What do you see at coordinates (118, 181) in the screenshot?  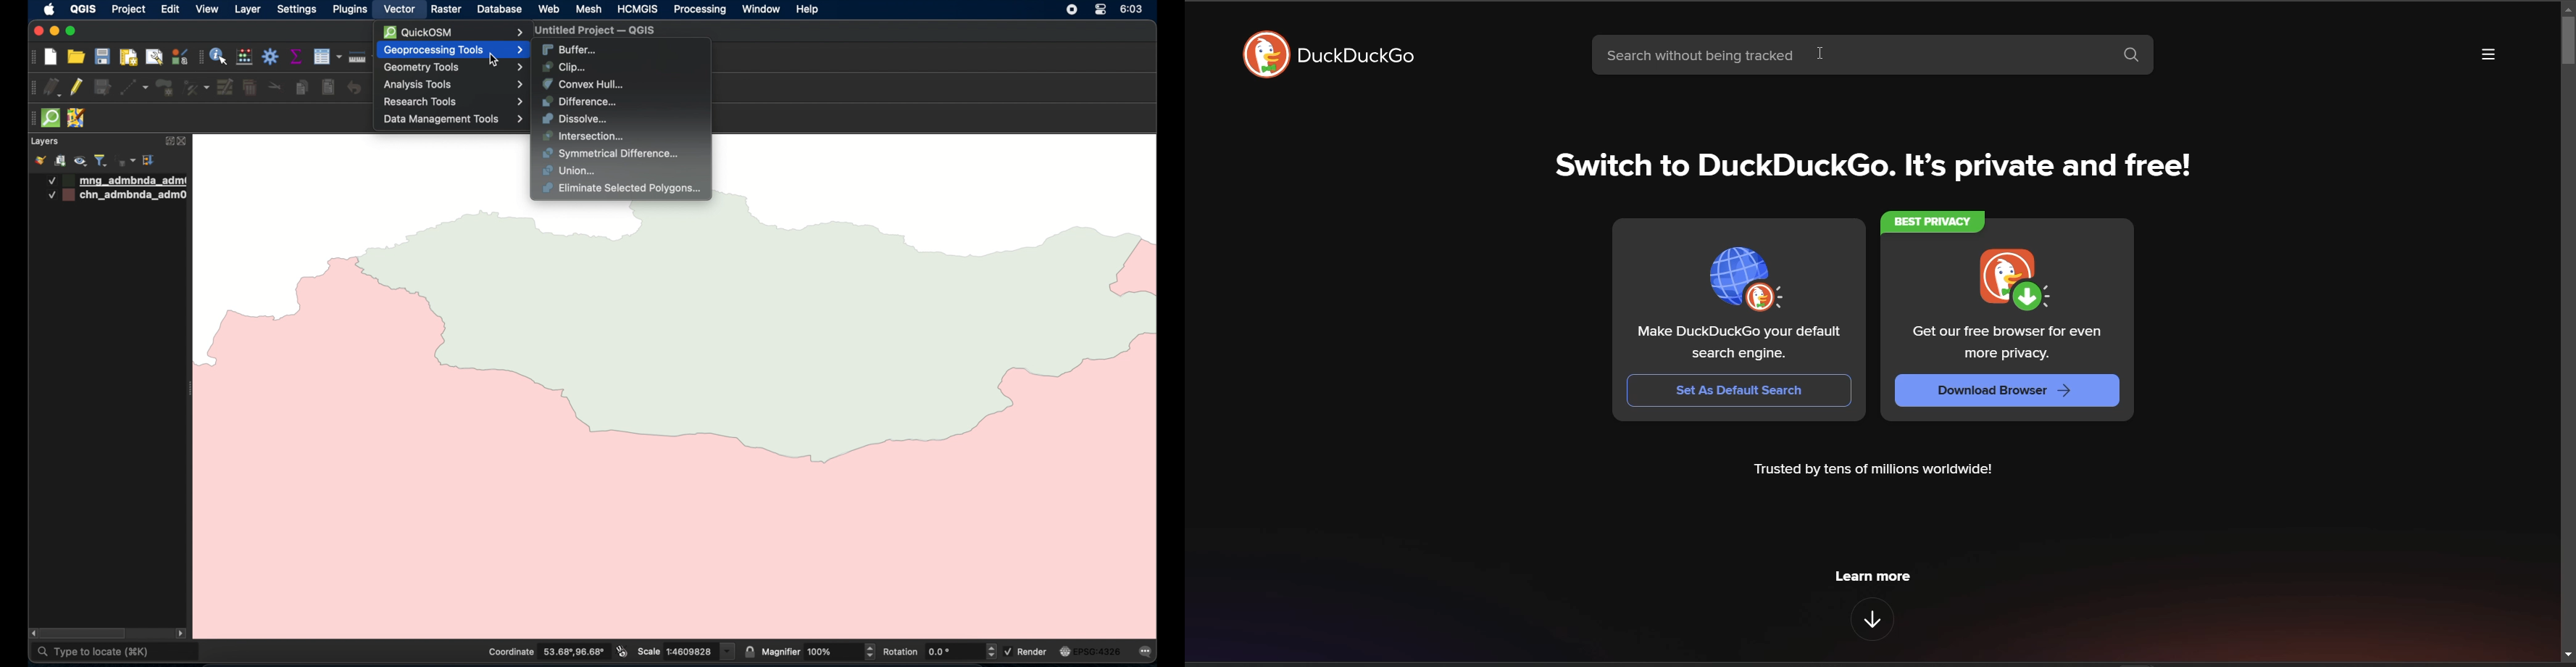 I see `layer 1` at bounding box center [118, 181].